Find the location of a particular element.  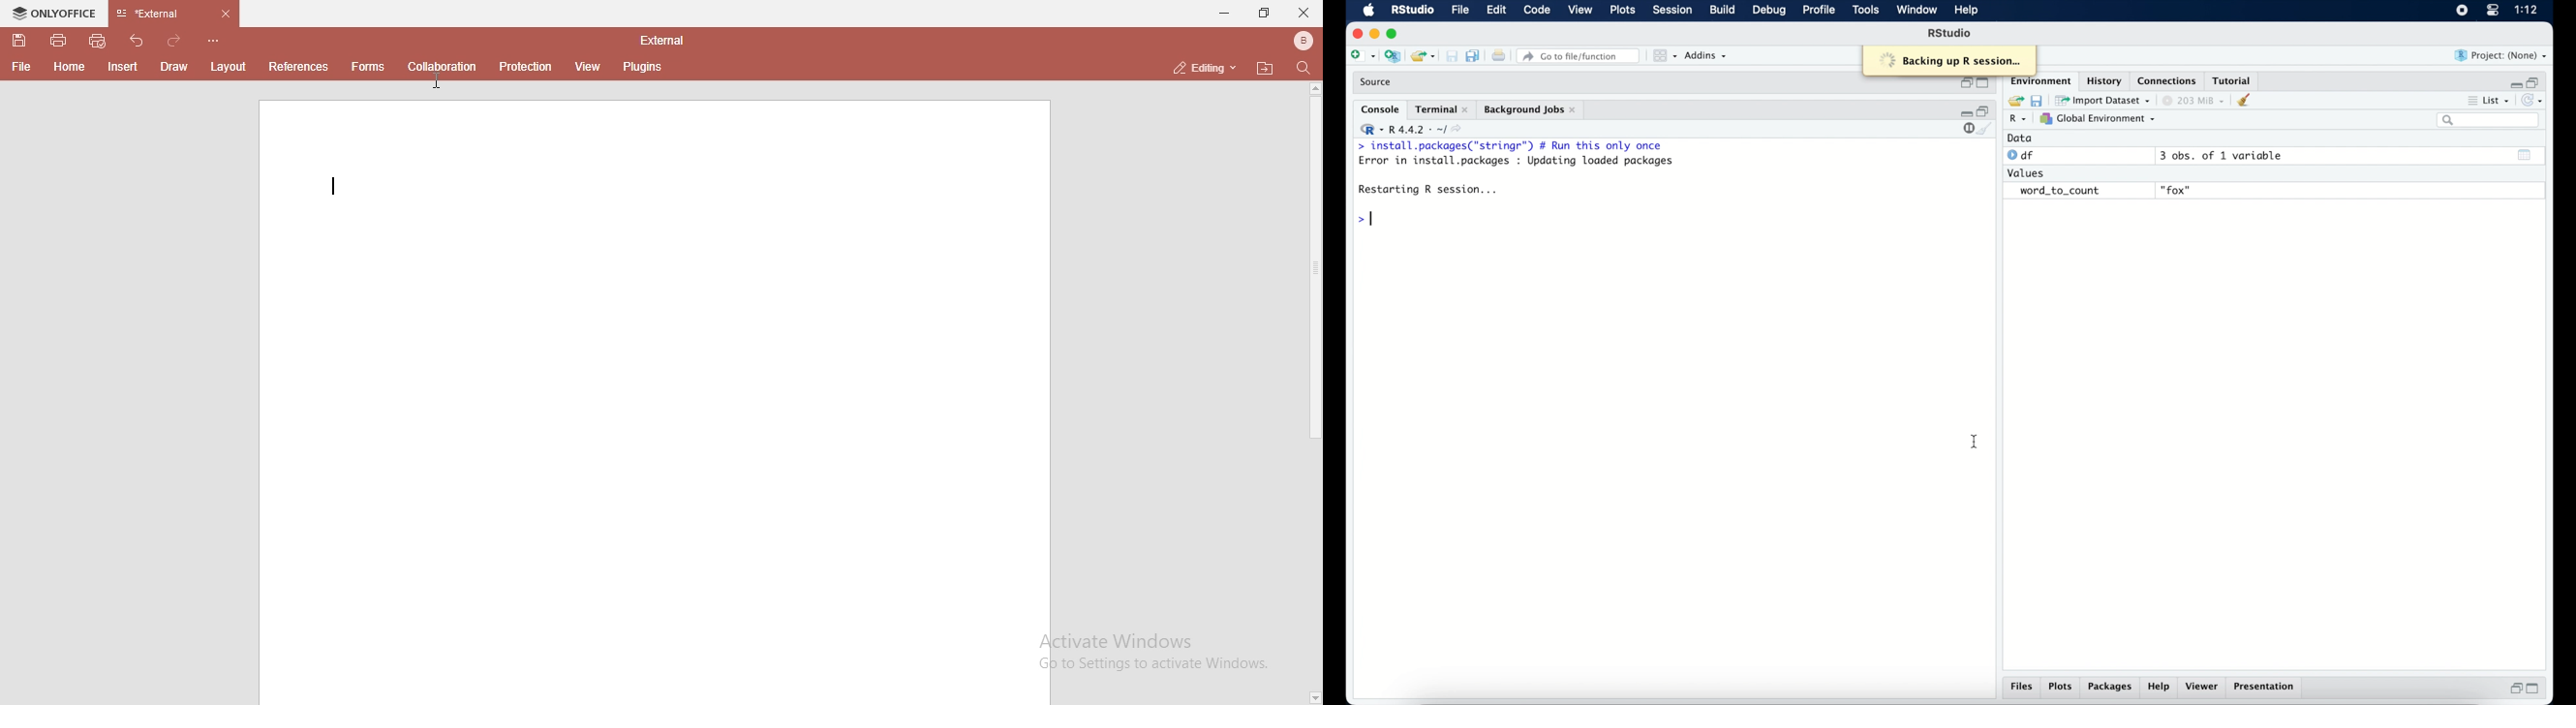

edit is located at coordinates (1496, 10).